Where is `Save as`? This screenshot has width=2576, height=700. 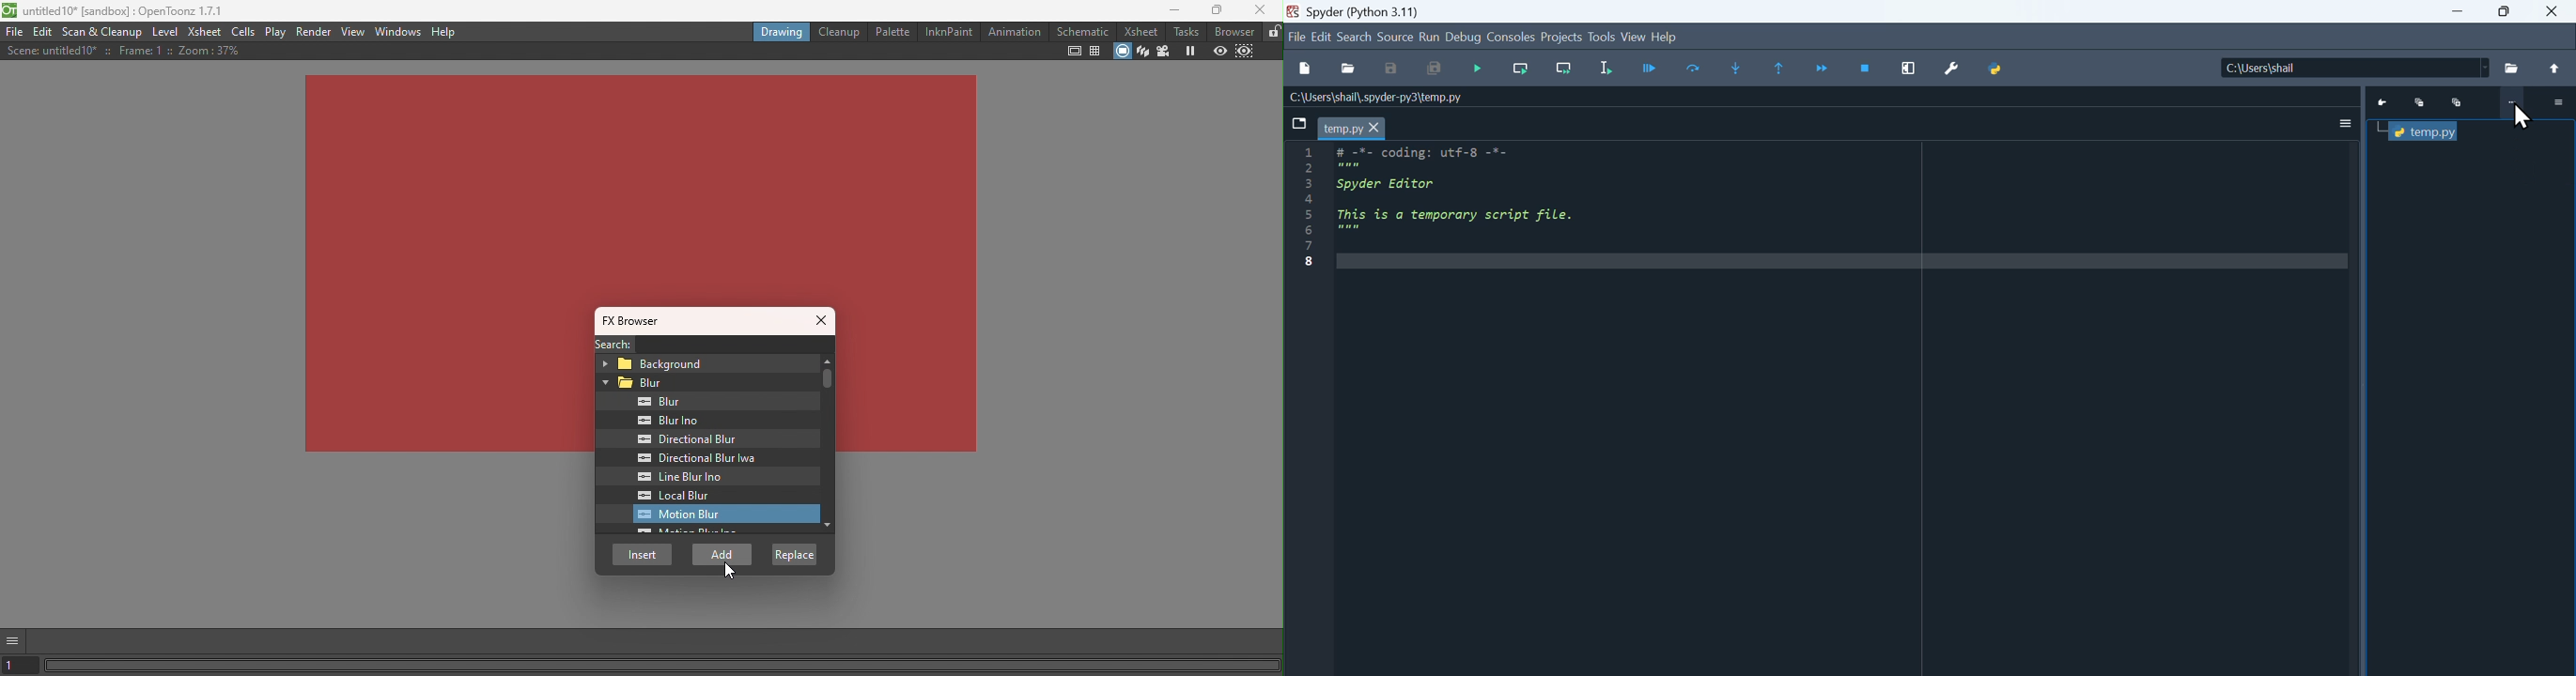 Save as is located at coordinates (1391, 69).